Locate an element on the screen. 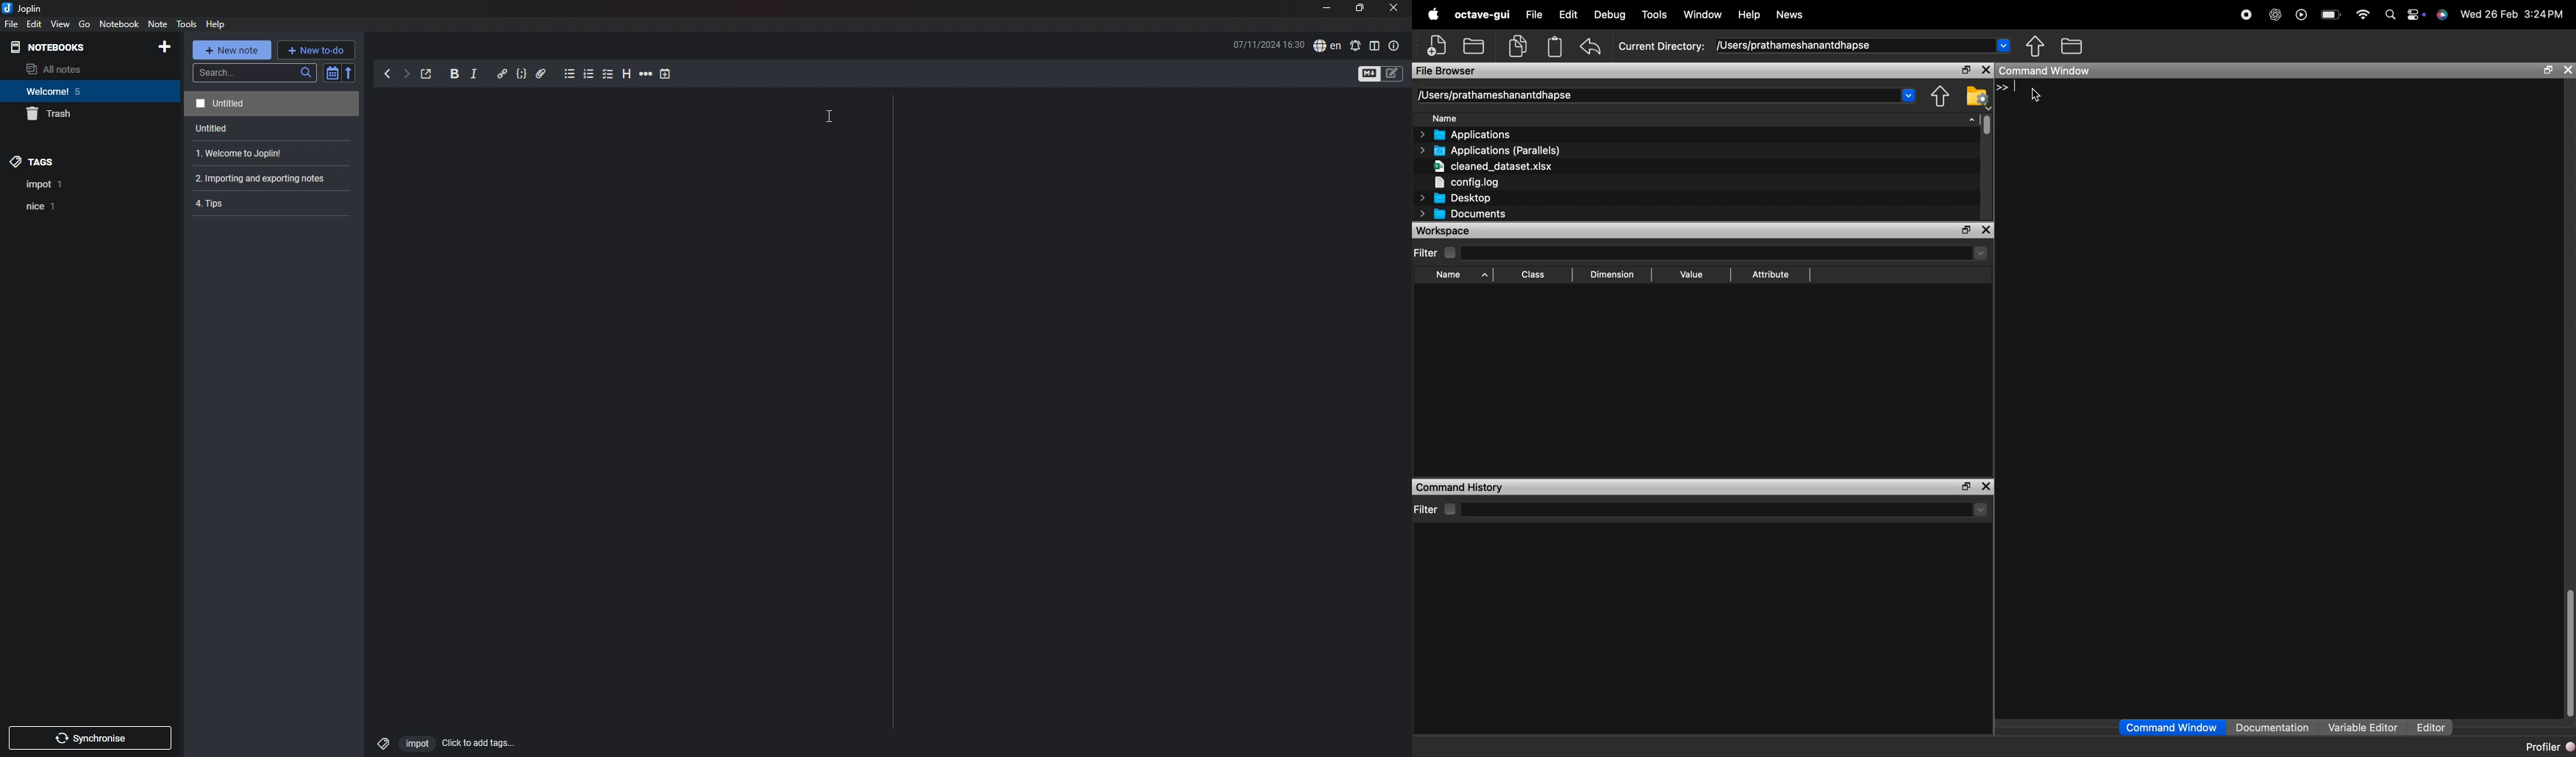 Image resolution: width=2576 pixels, height=784 pixels. Synchronize is located at coordinates (93, 740).